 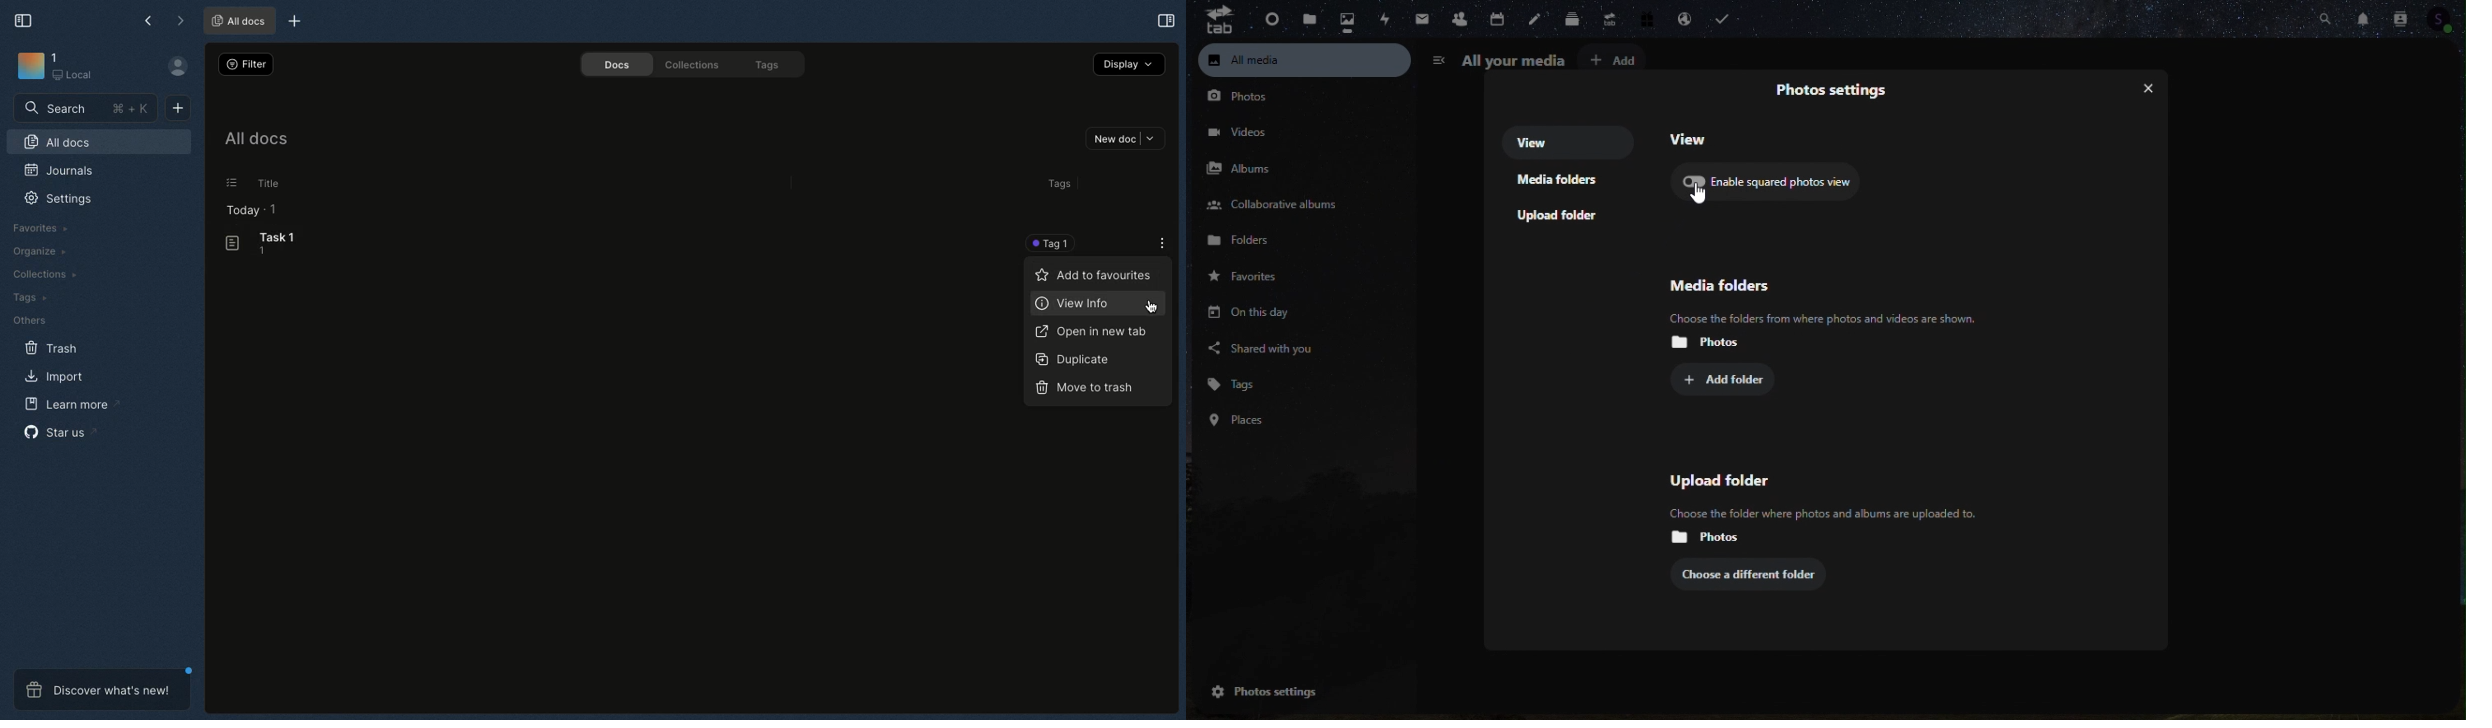 What do you see at coordinates (1457, 19) in the screenshot?
I see `contacts` at bounding box center [1457, 19].